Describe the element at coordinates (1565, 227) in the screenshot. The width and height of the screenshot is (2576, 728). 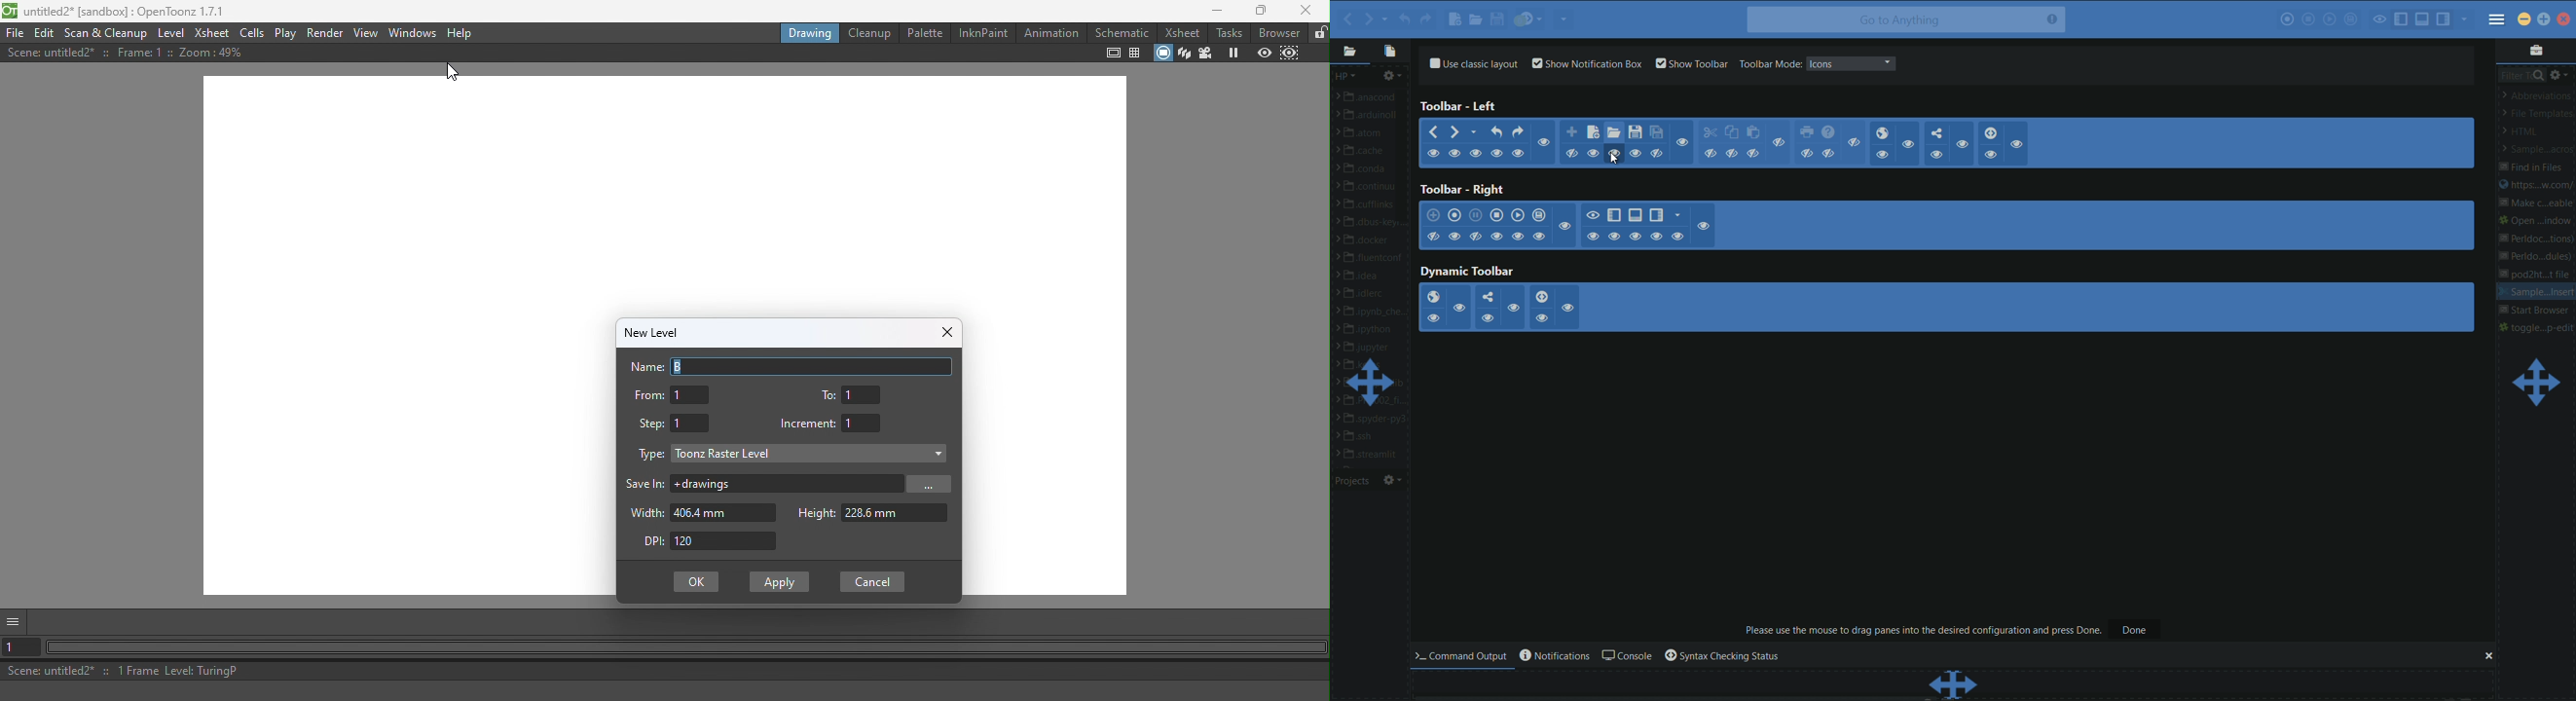
I see `hide/show` at that location.